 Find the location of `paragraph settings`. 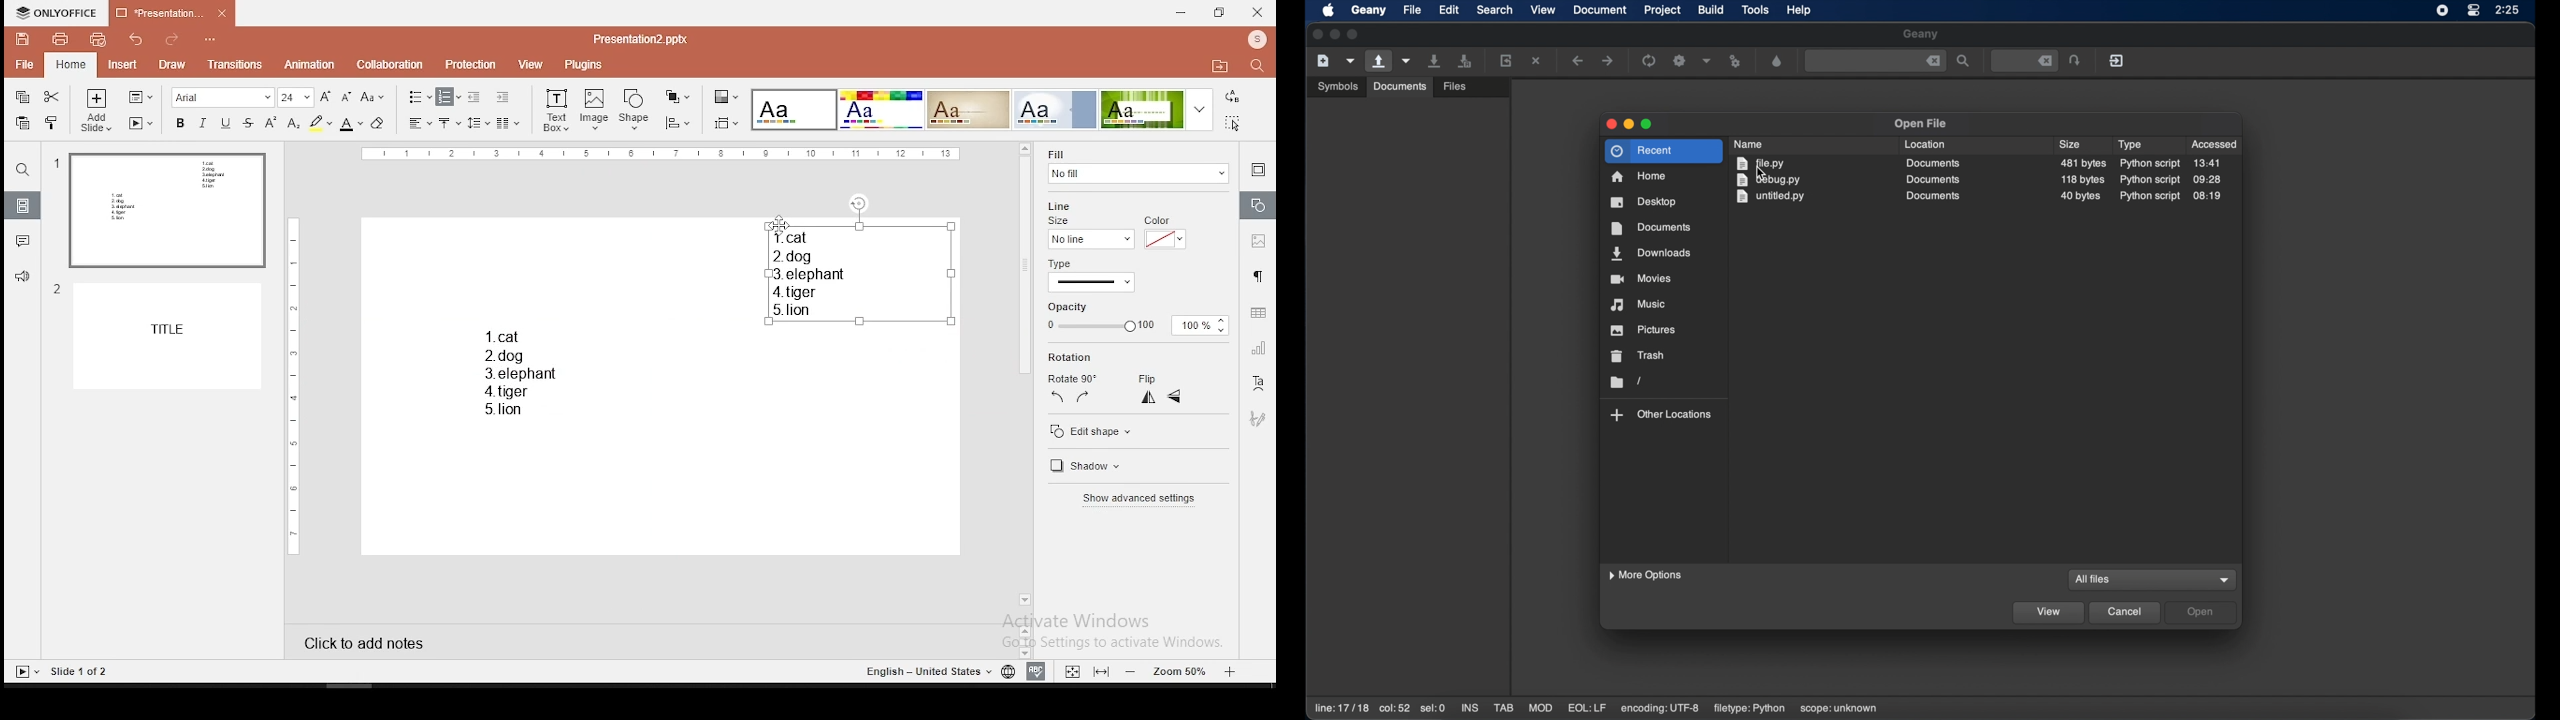

paragraph settings is located at coordinates (1257, 278).